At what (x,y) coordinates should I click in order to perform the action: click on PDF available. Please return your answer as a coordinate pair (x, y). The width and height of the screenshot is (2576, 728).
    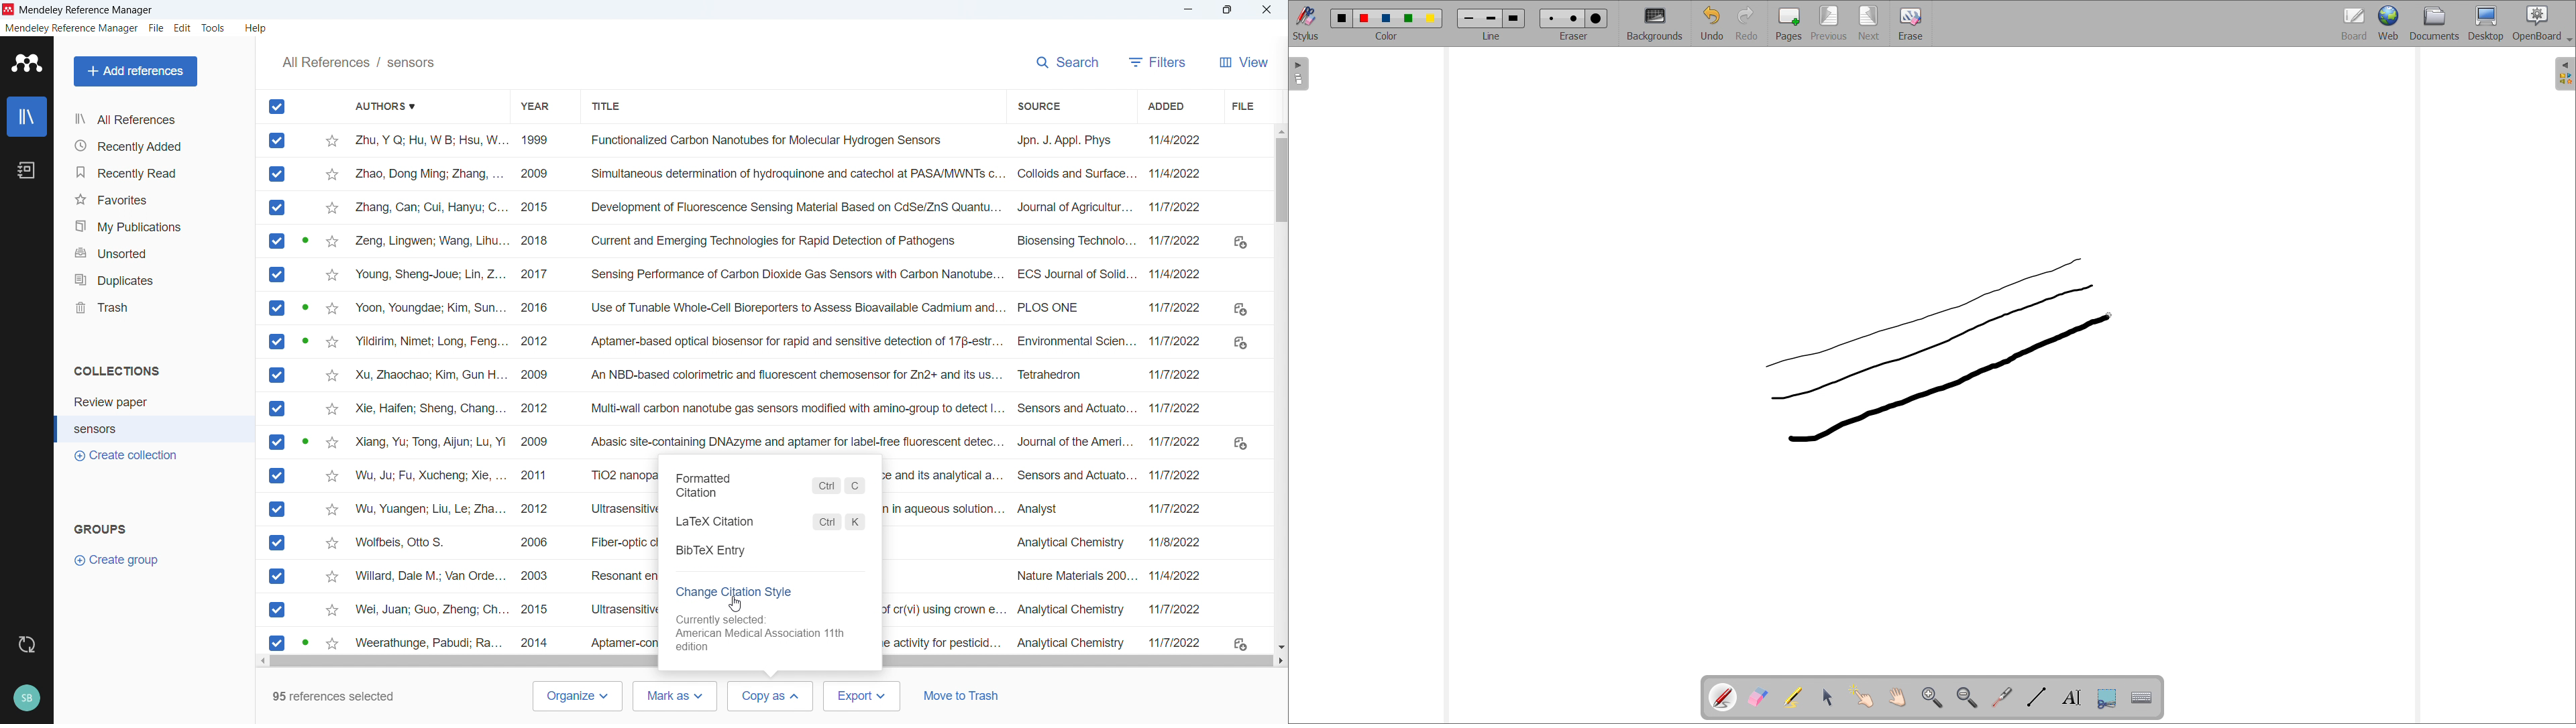
    Looking at the image, I should click on (305, 306).